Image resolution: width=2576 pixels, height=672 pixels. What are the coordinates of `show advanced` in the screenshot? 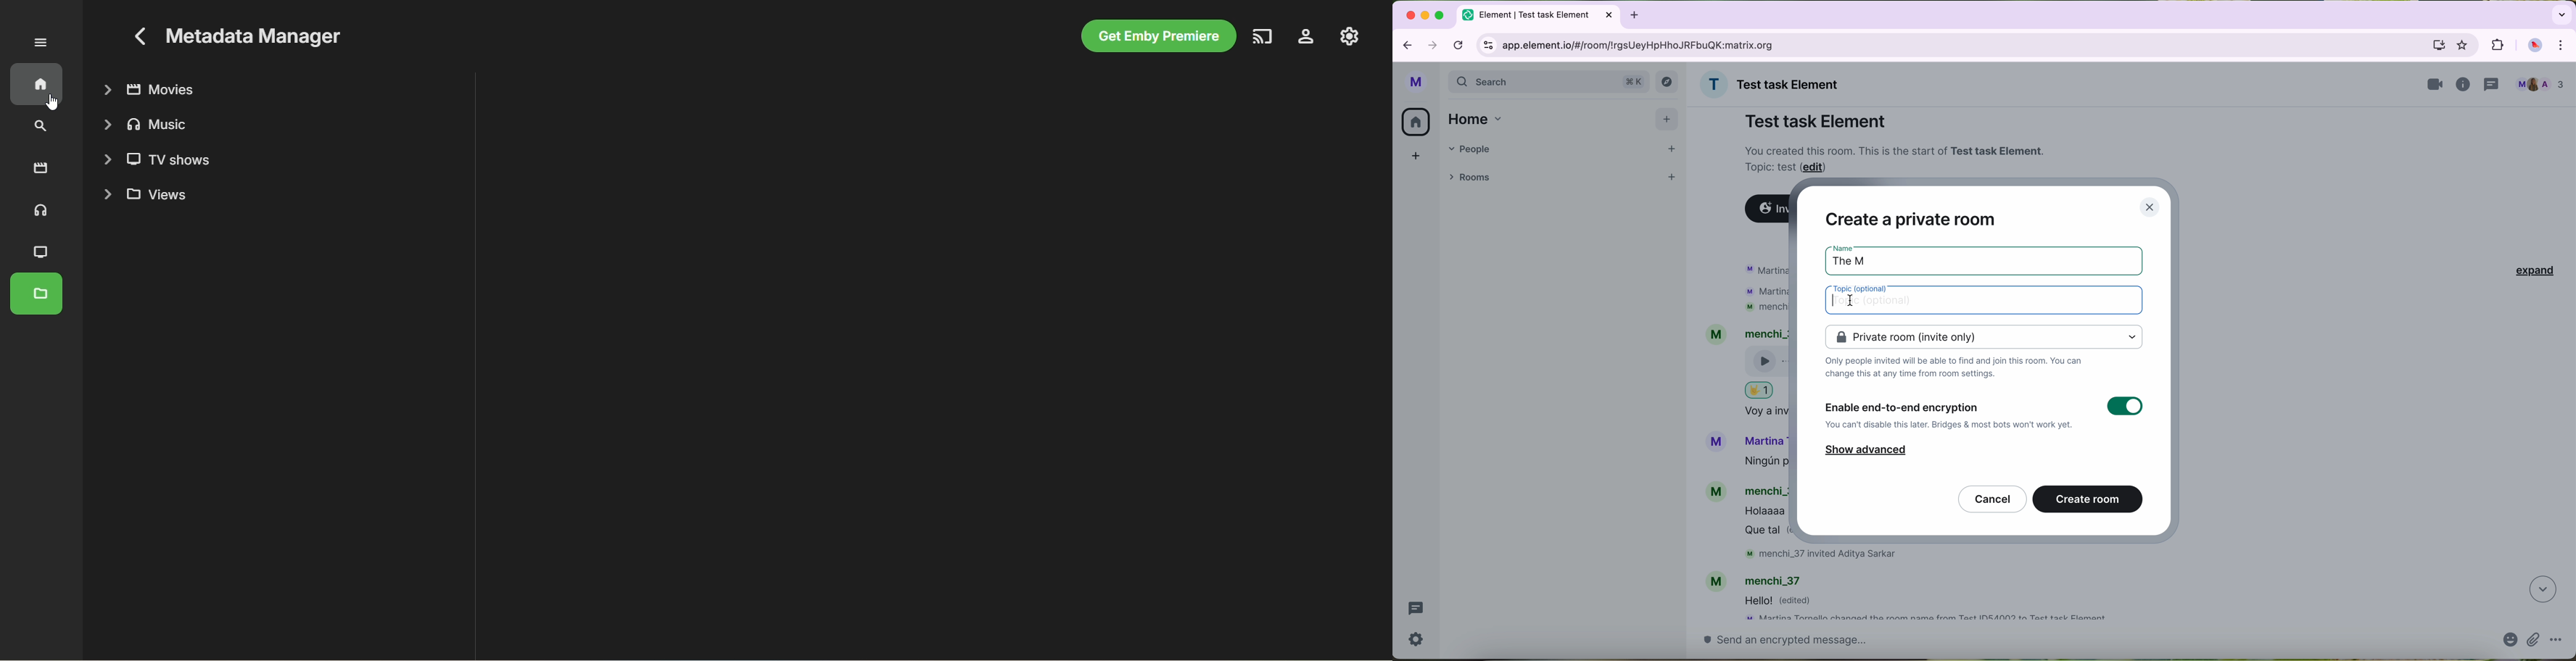 It's located at (1865, 452).